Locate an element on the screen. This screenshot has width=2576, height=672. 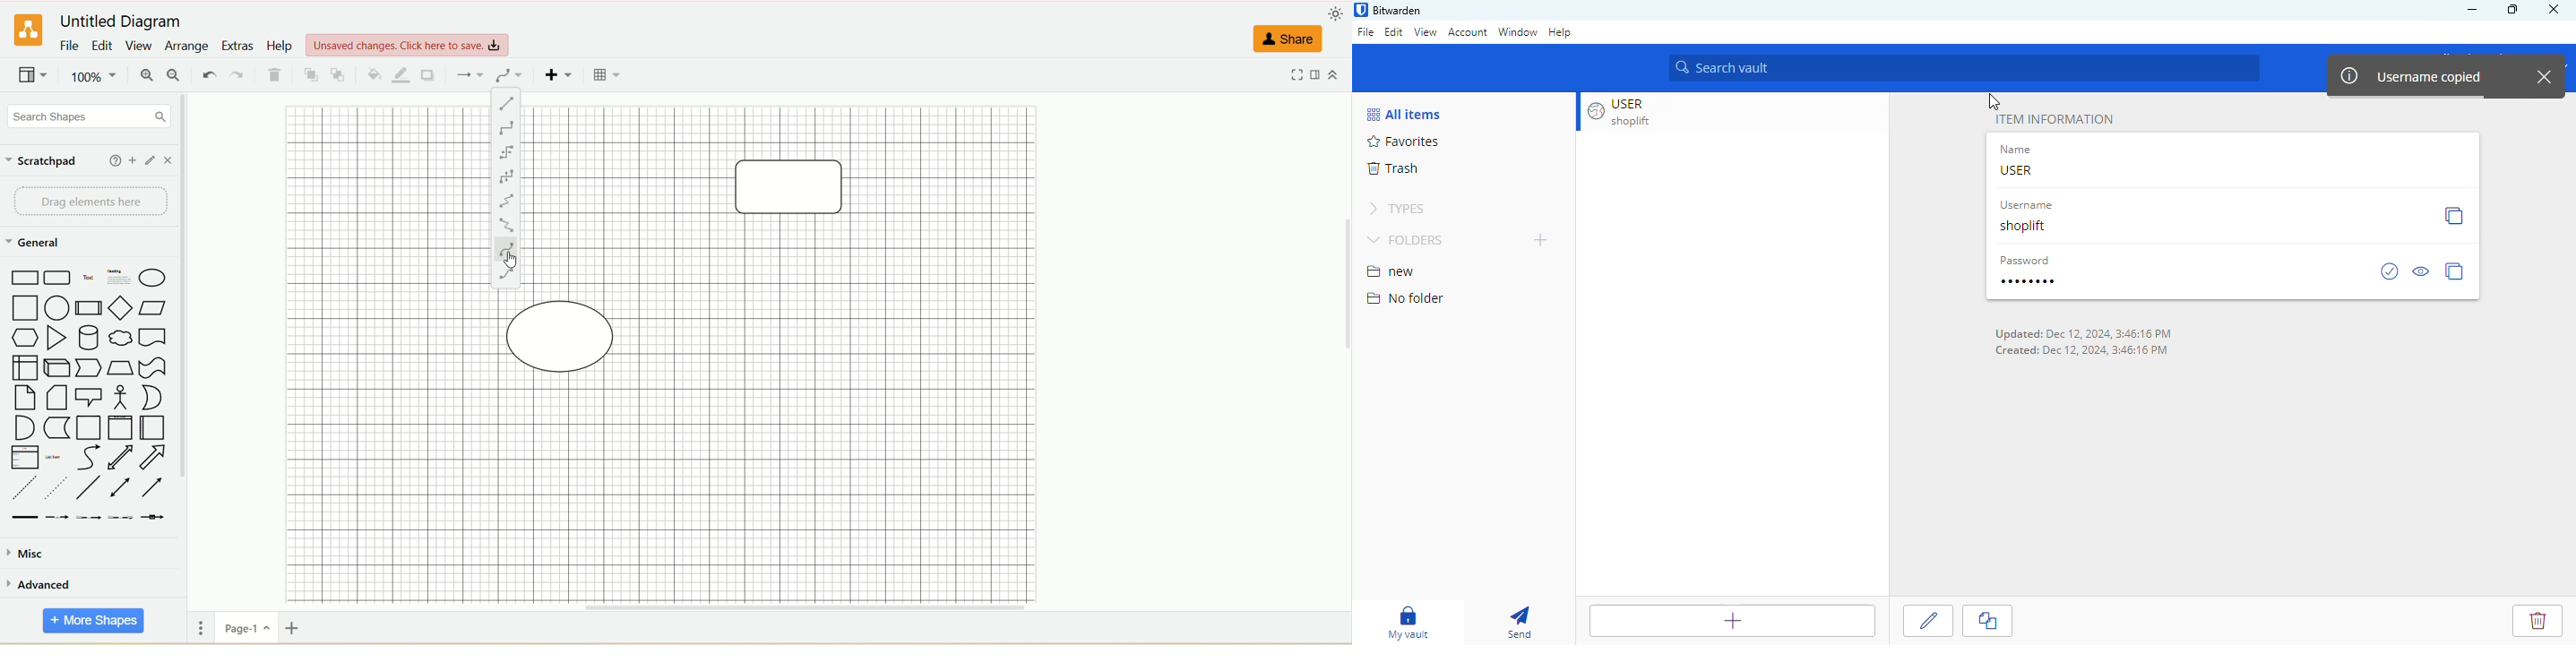
copy username is located at coordinates (2453, 215).